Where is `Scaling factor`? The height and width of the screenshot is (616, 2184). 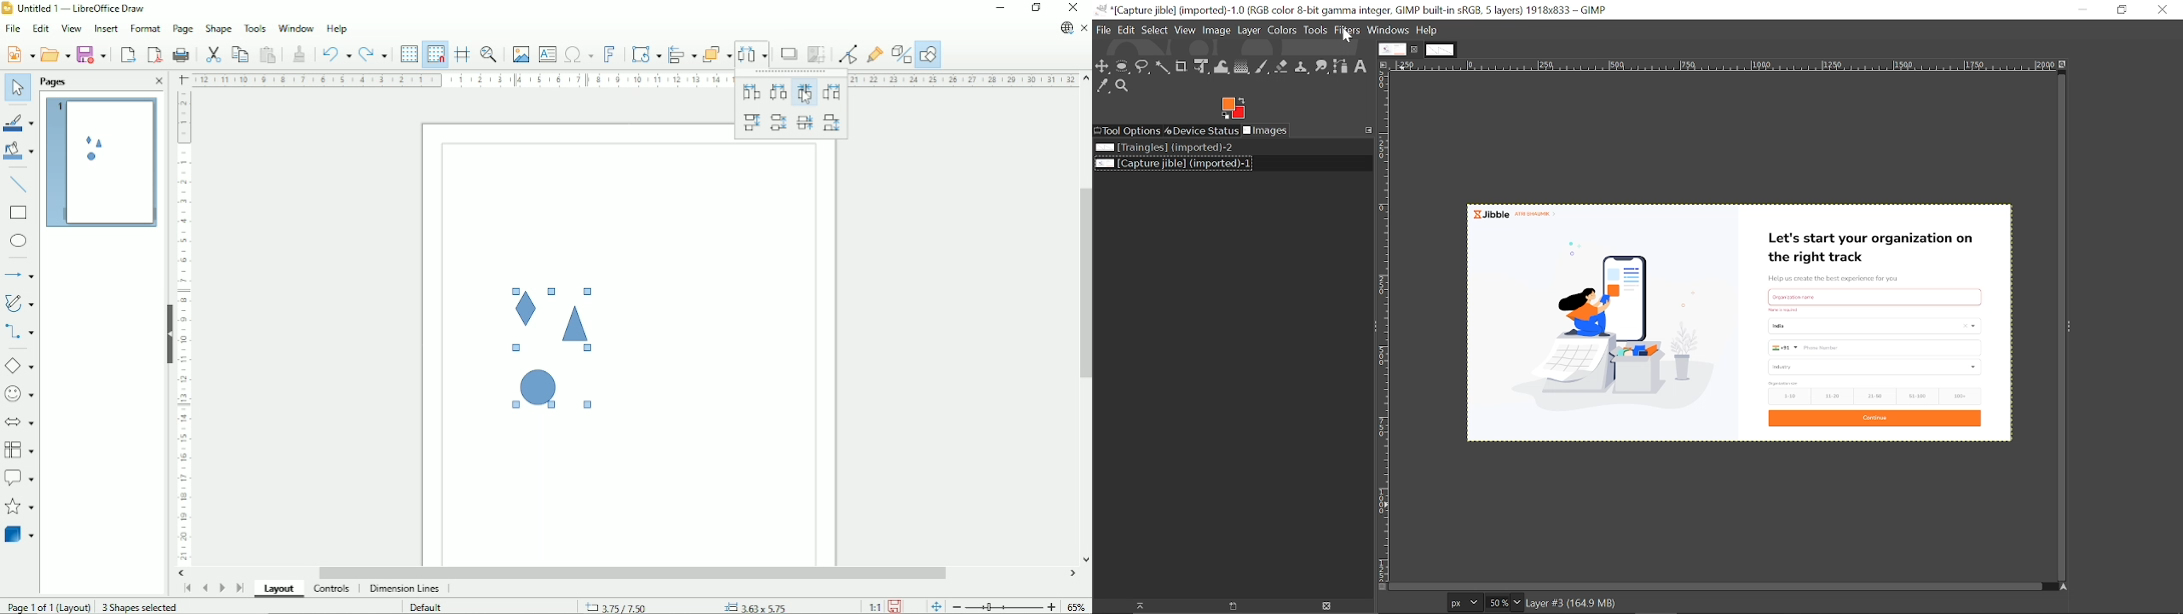
Scaling factor is located at coordinates (873, 607).